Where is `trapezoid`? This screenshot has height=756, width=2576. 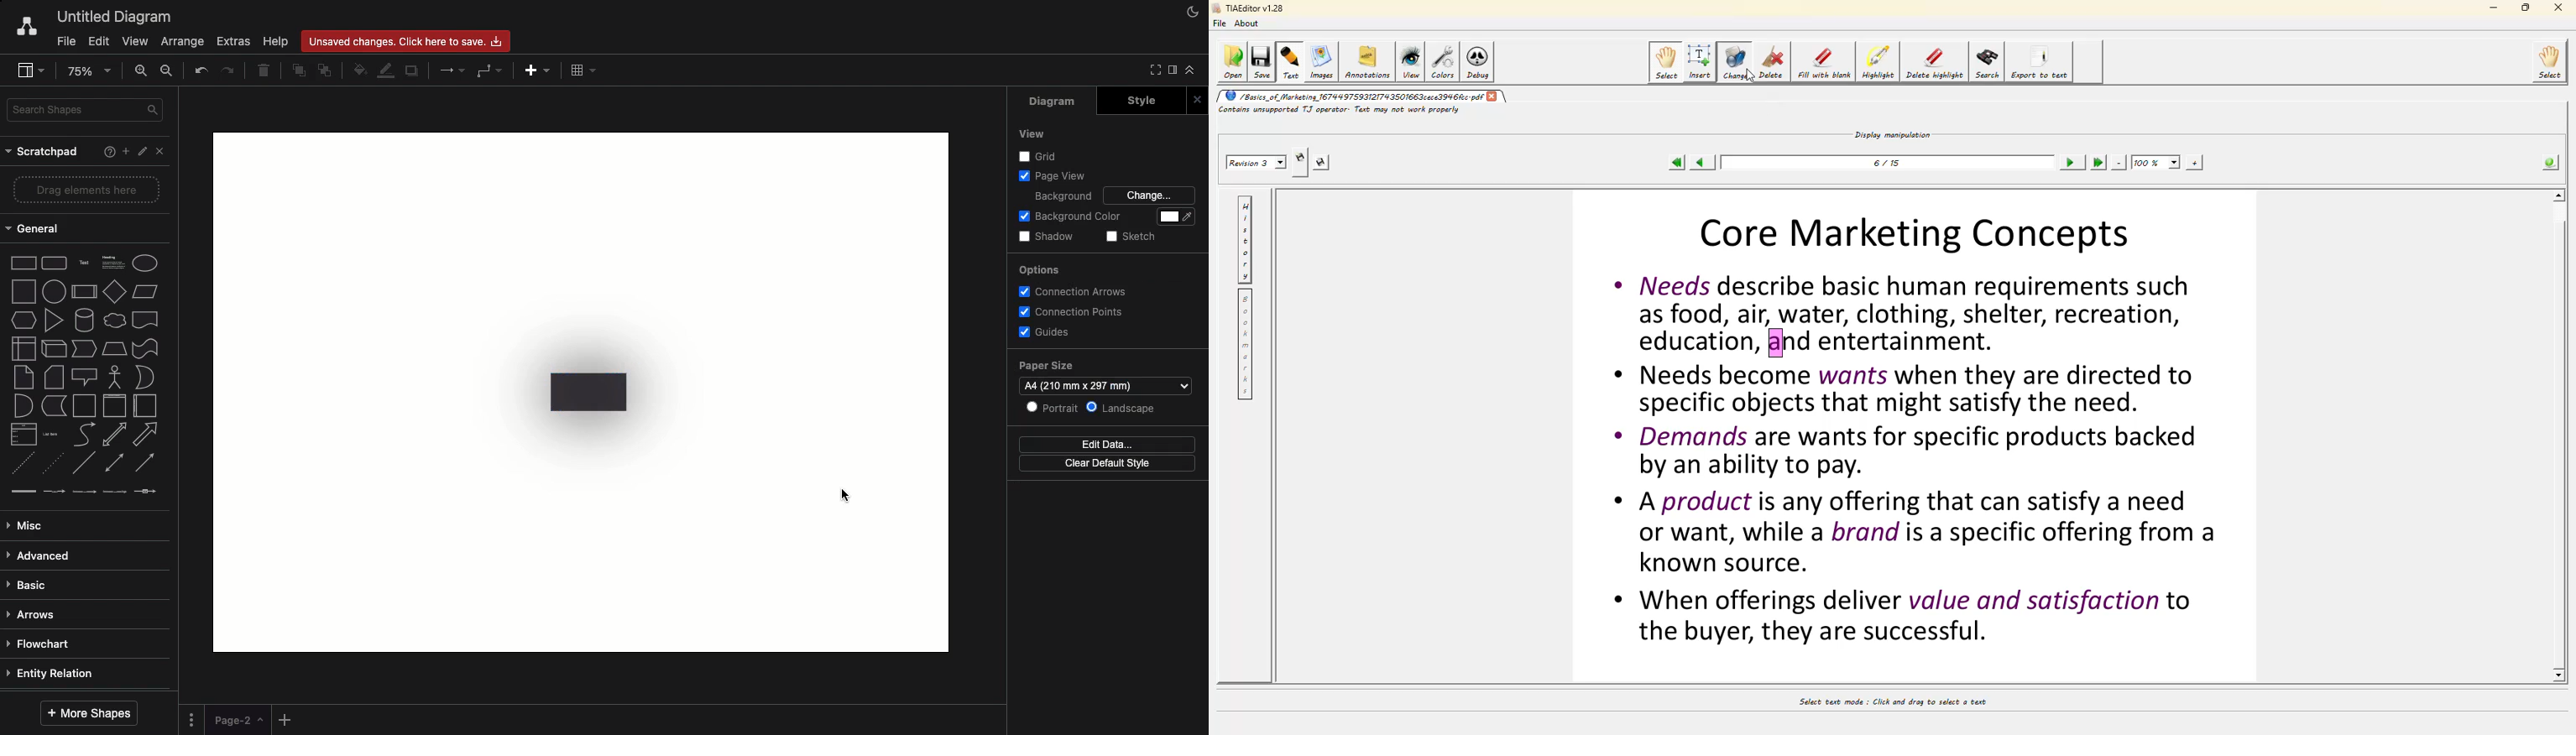
trapezoid is located at coordinates (112, 350).